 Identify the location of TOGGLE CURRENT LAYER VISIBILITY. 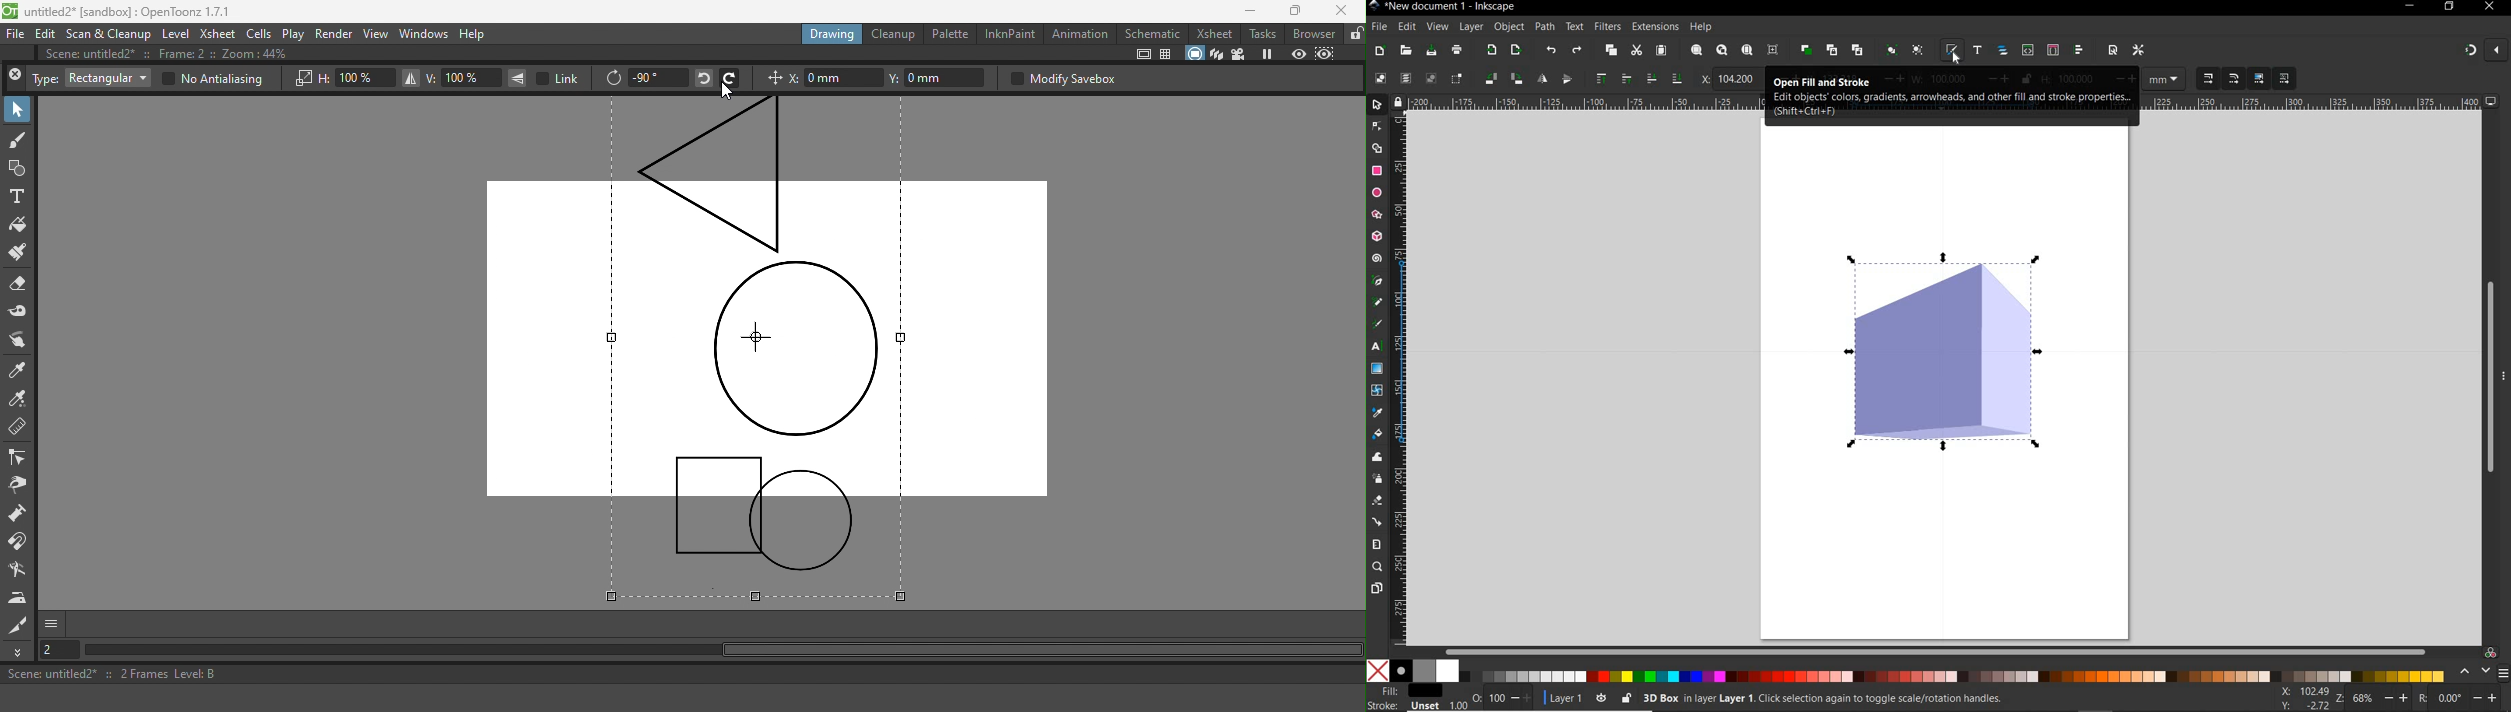
(1601, 698).